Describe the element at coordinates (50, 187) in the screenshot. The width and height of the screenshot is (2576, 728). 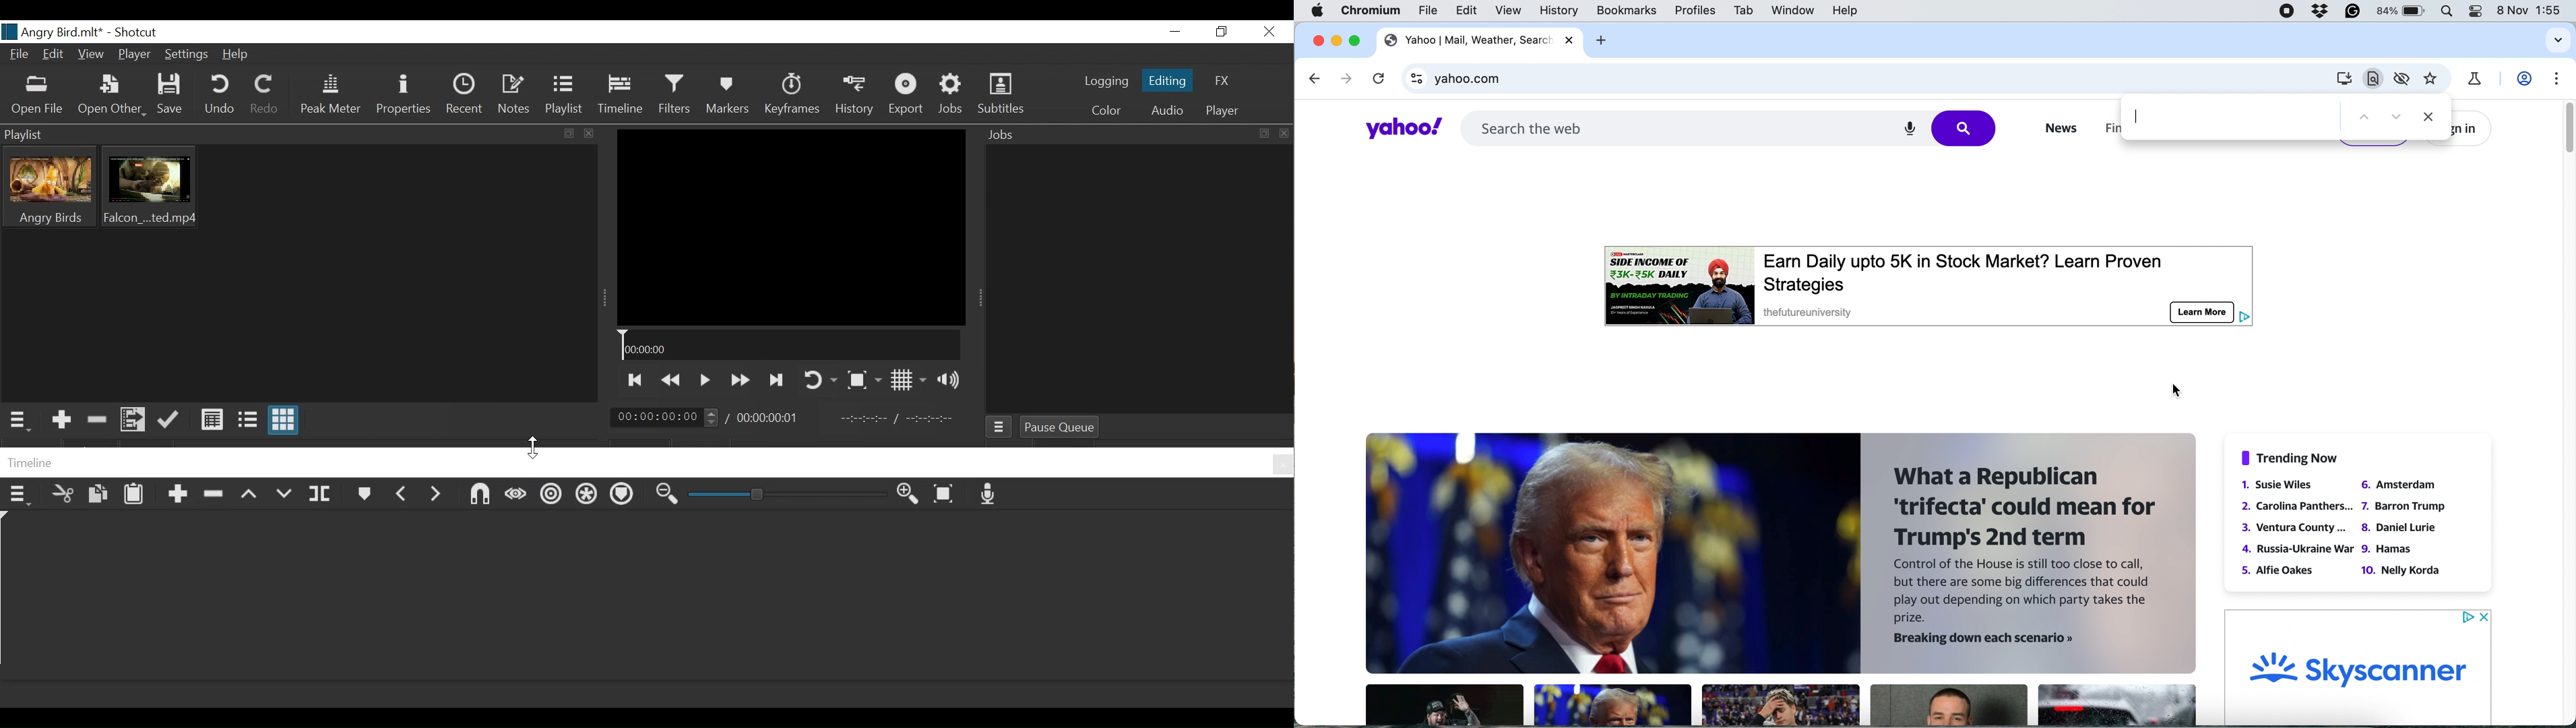
I see `Clip` at that location.